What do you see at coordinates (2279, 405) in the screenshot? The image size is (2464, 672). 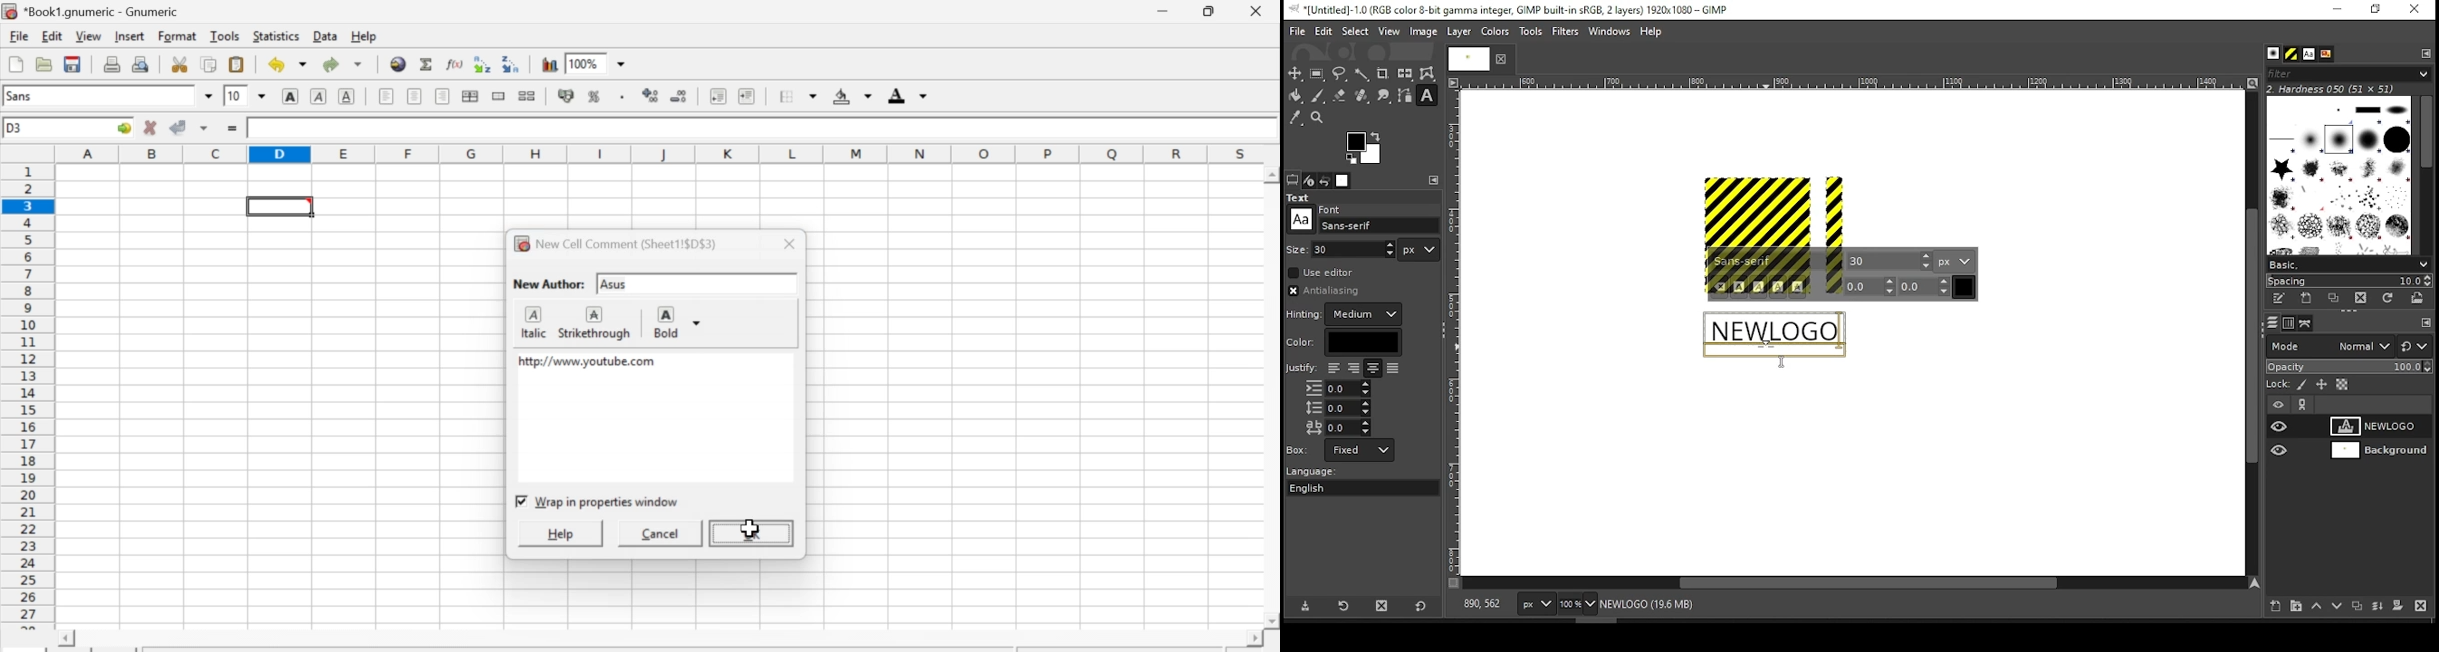 I see `layer visibility` at bounding box center [2279, 405].